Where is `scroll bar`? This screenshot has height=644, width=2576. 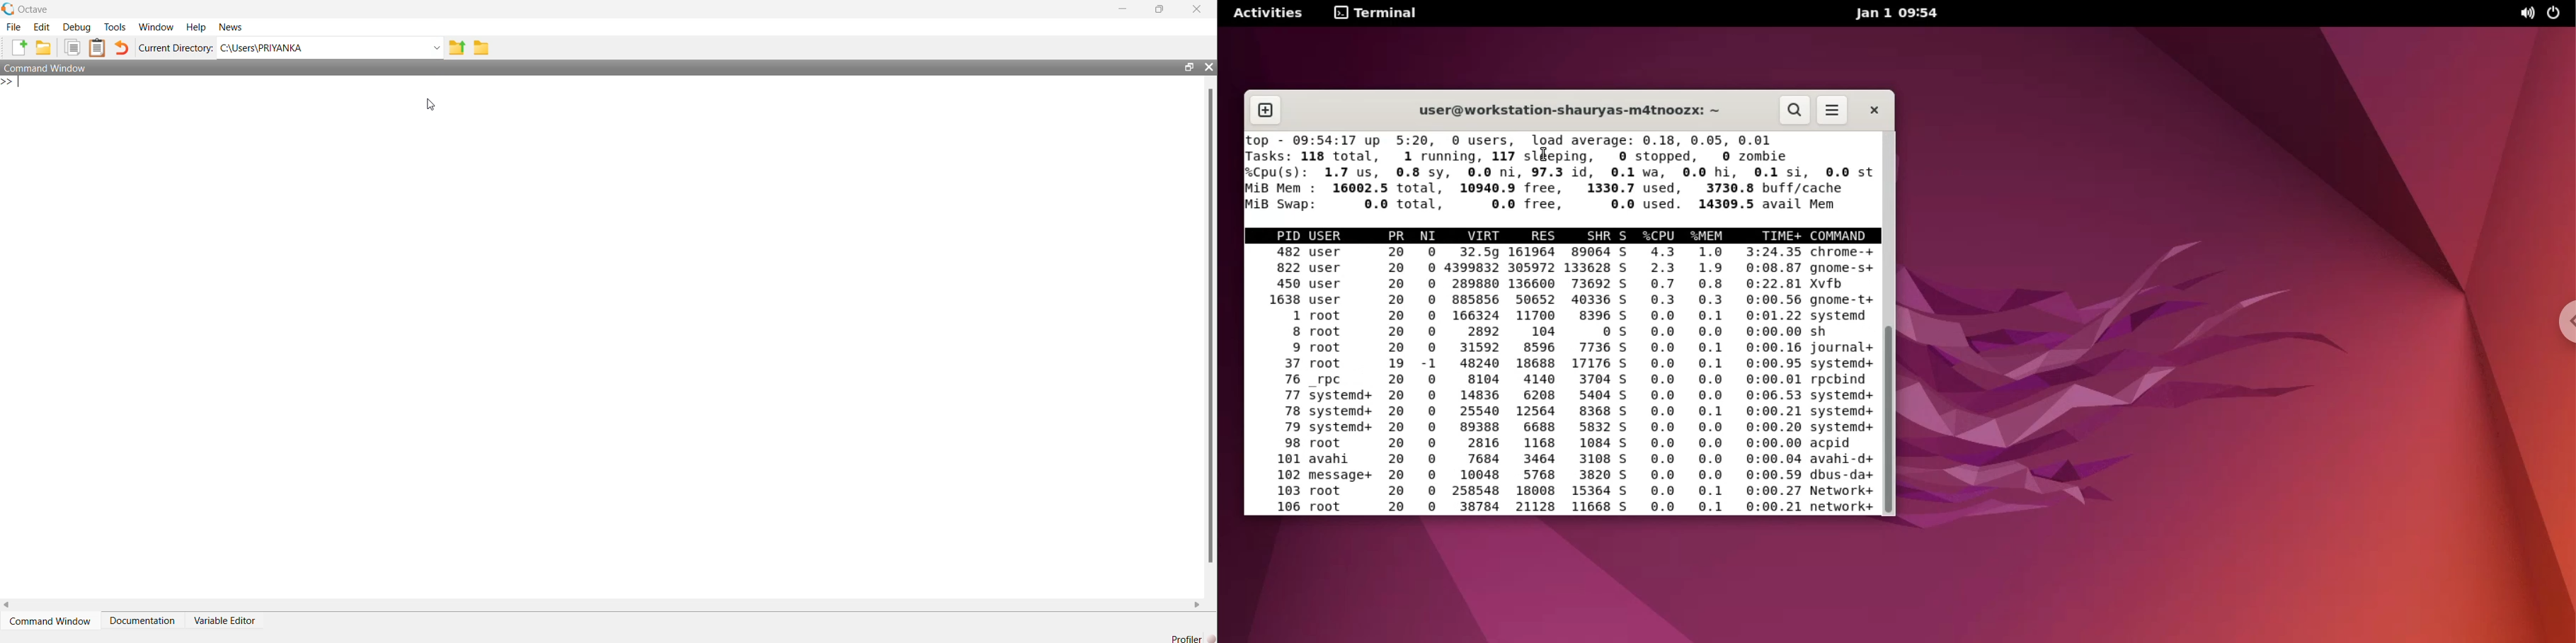
scroll bar is located at coordinates (1206, 327).